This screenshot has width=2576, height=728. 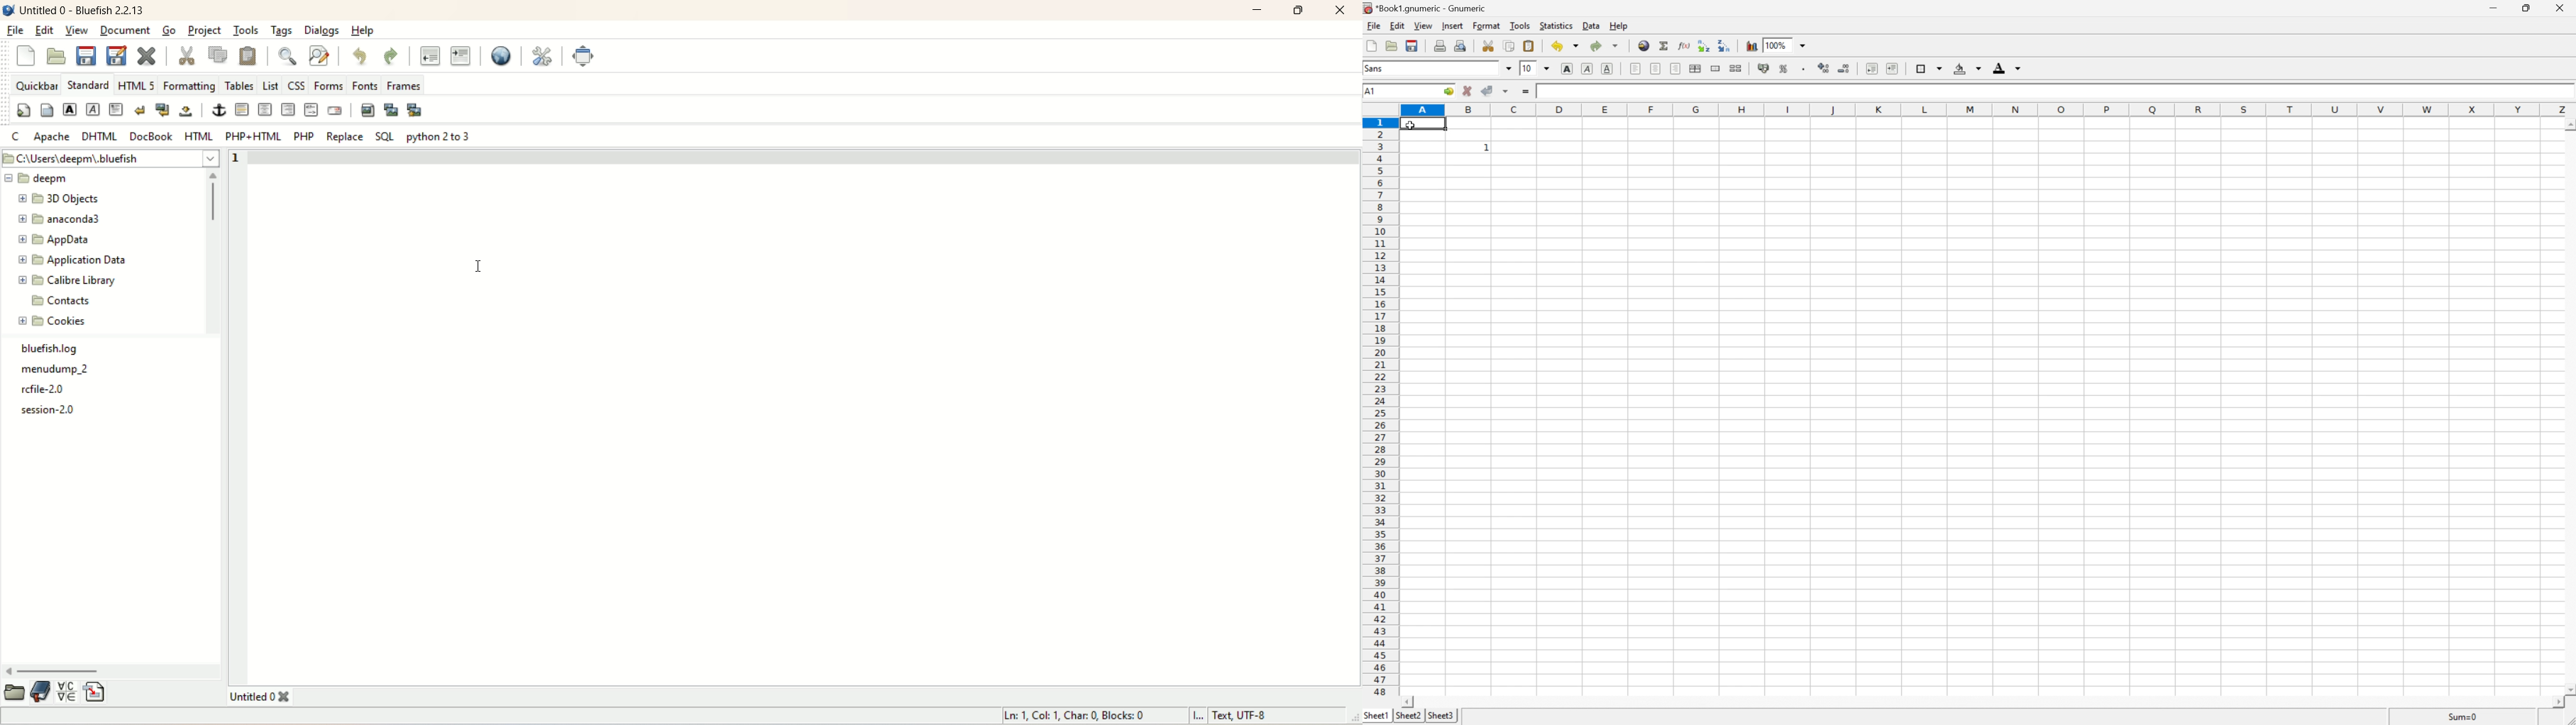 I want to click on undo, so click(x=1565, y=46).